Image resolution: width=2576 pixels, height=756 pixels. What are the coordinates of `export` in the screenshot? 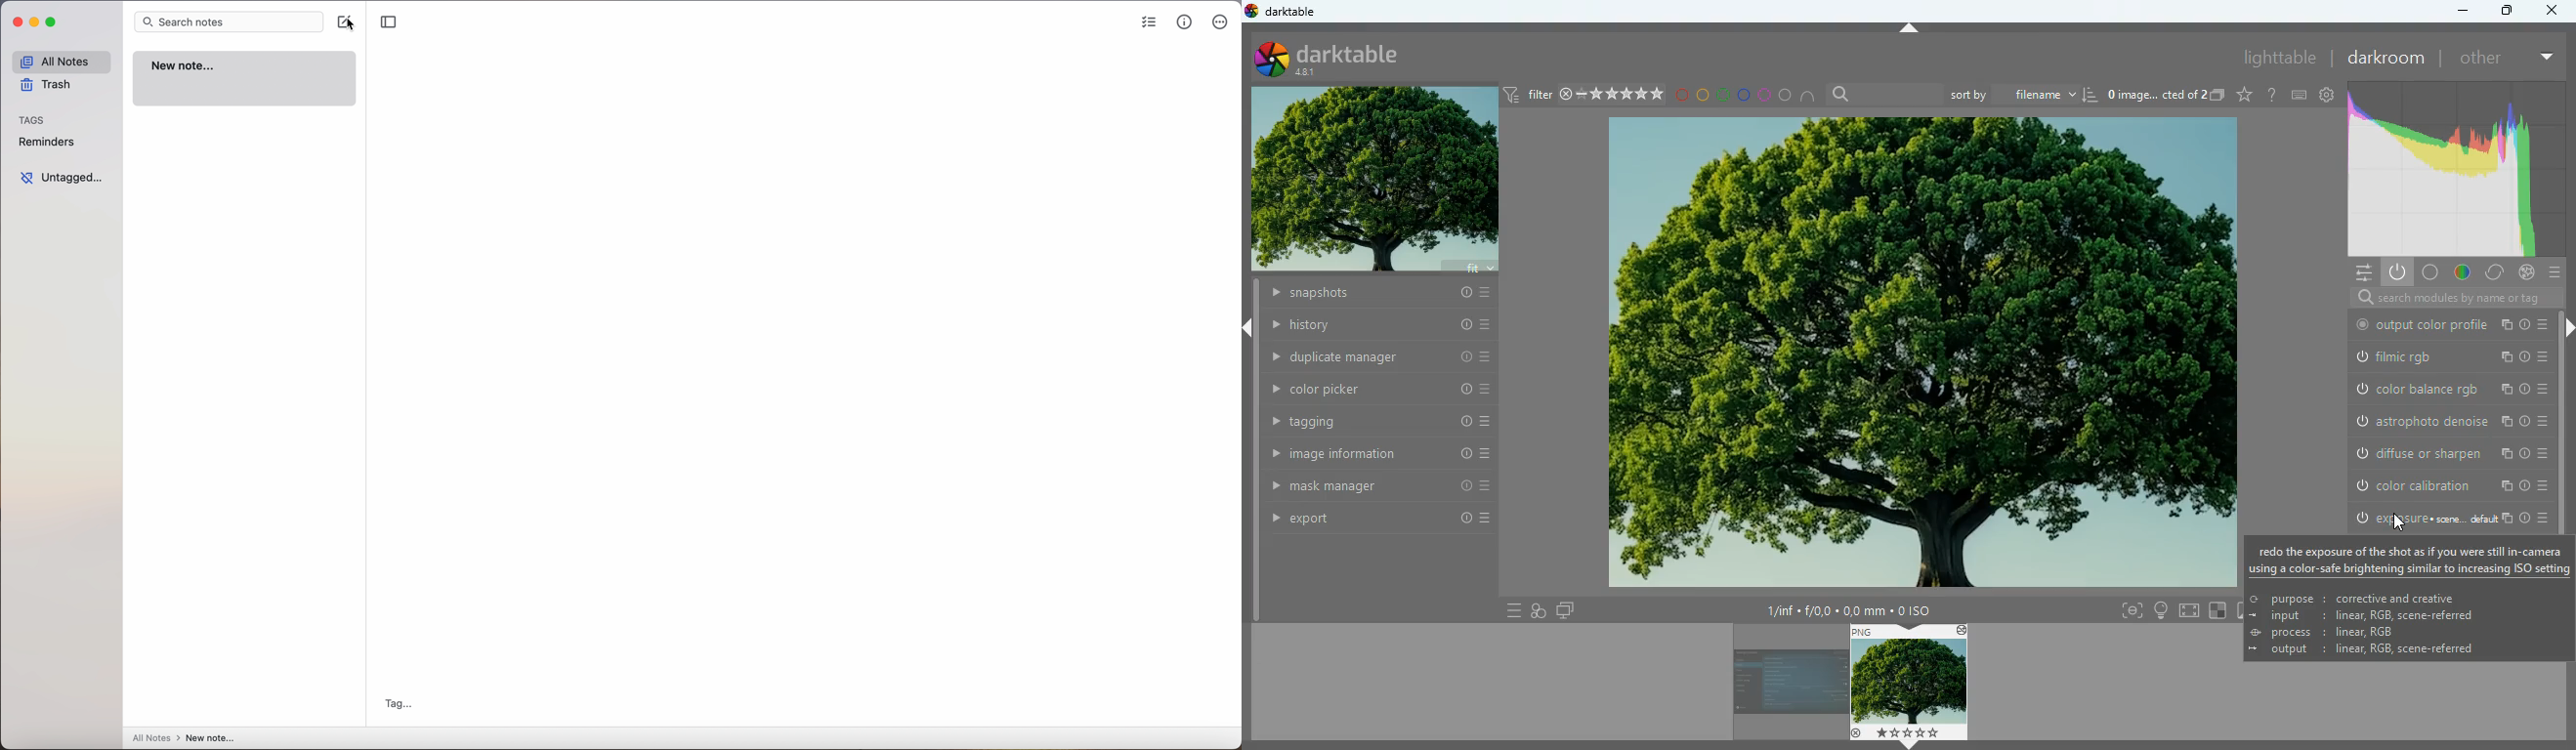 It's located at (1374, 519).